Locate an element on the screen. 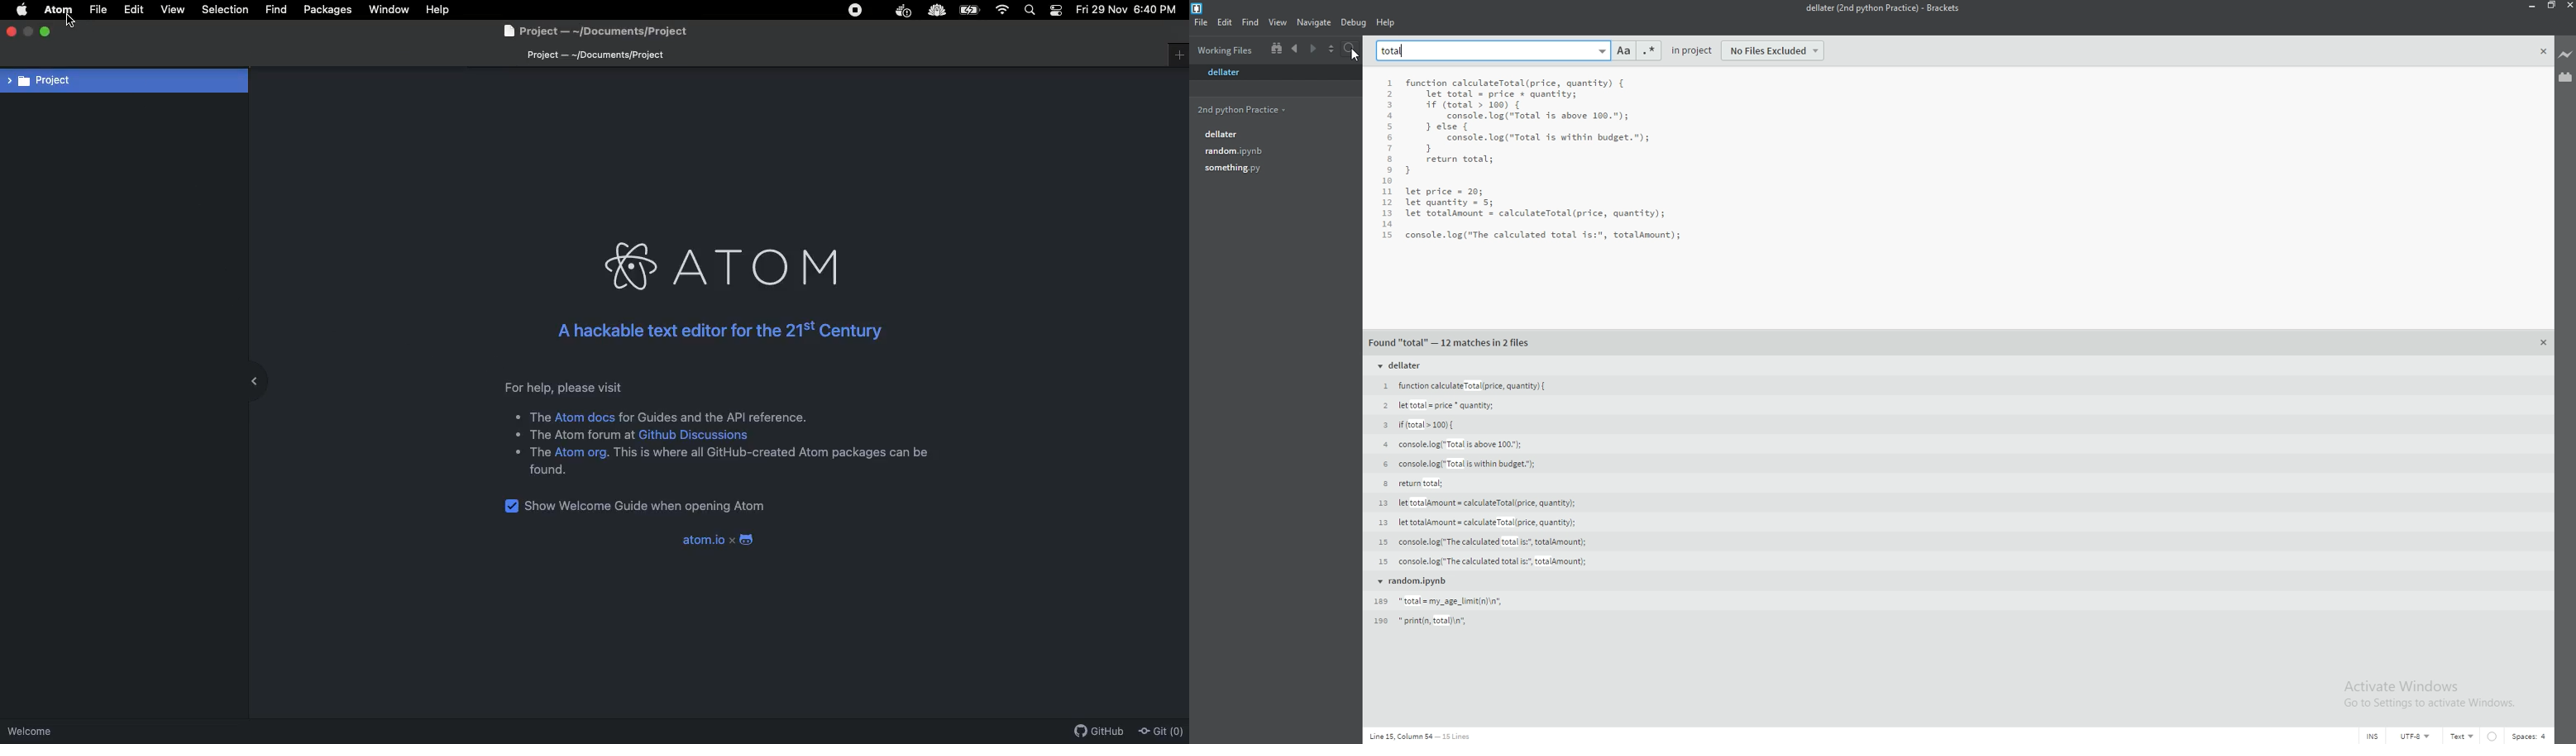  description is located at coordinates (548, 470).